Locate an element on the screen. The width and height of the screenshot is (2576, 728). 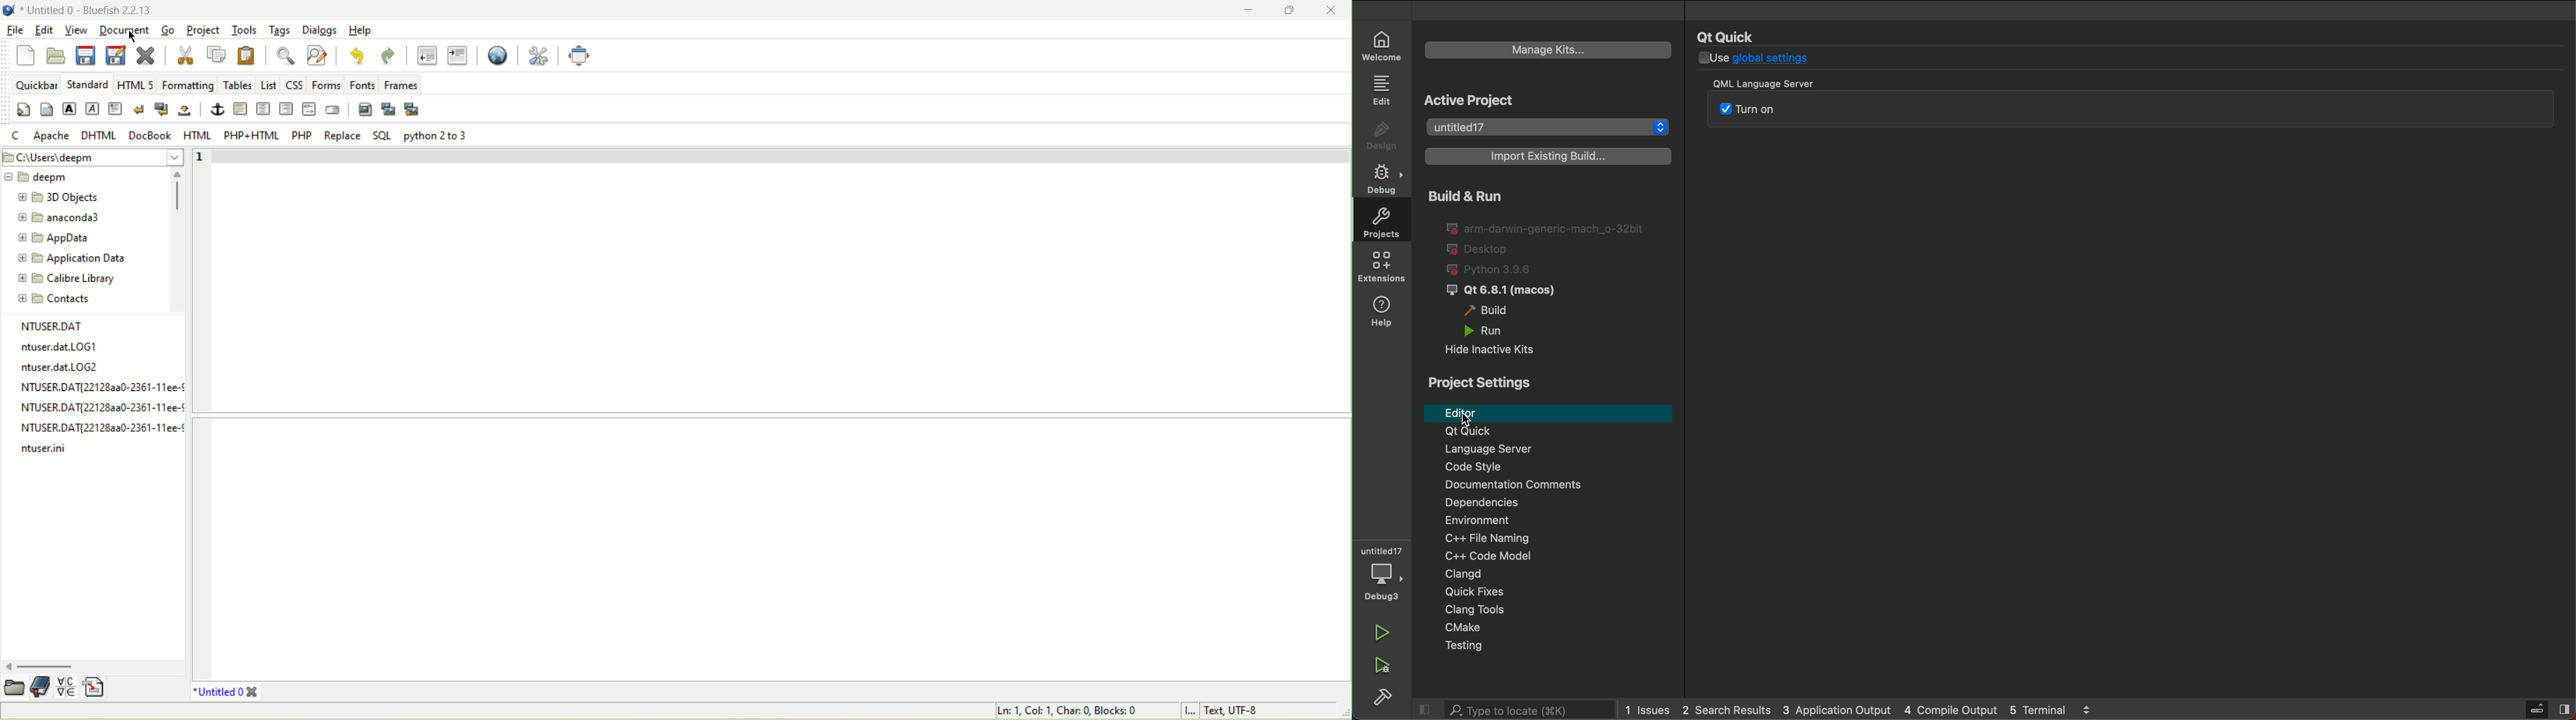
name is located at coordinates (1723, 37).